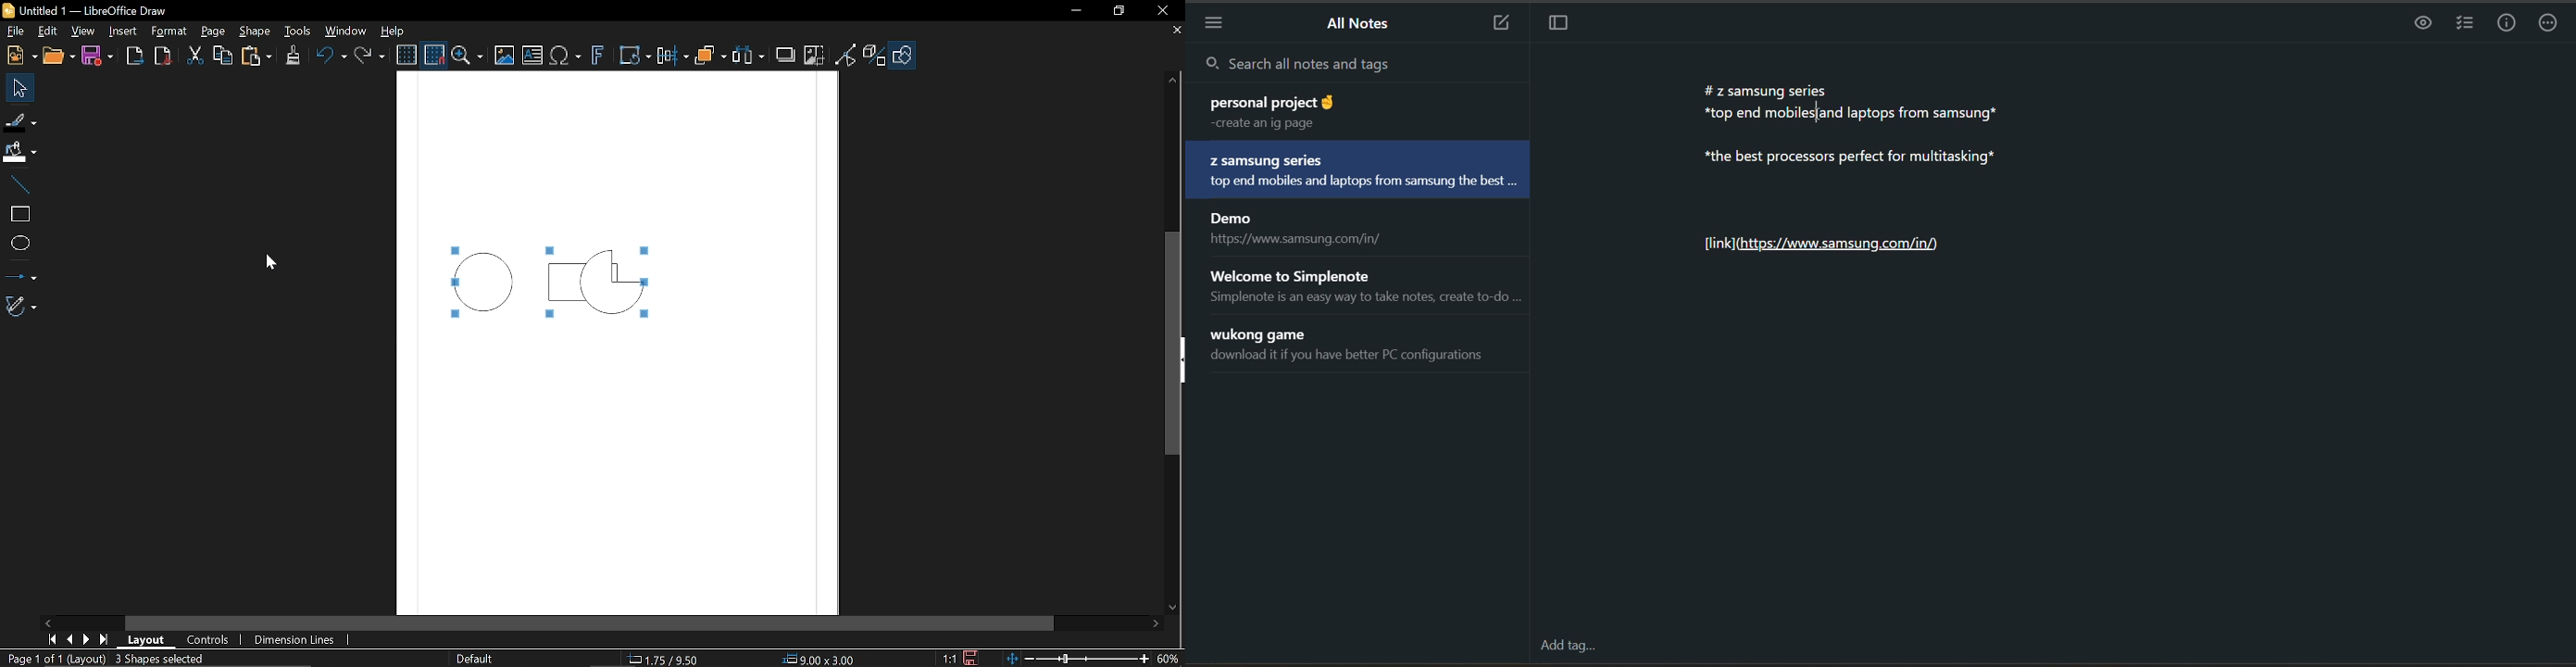  Describe the element at coordinates (1362, 172) in the screenshot. I see `note title and preview` at that location.